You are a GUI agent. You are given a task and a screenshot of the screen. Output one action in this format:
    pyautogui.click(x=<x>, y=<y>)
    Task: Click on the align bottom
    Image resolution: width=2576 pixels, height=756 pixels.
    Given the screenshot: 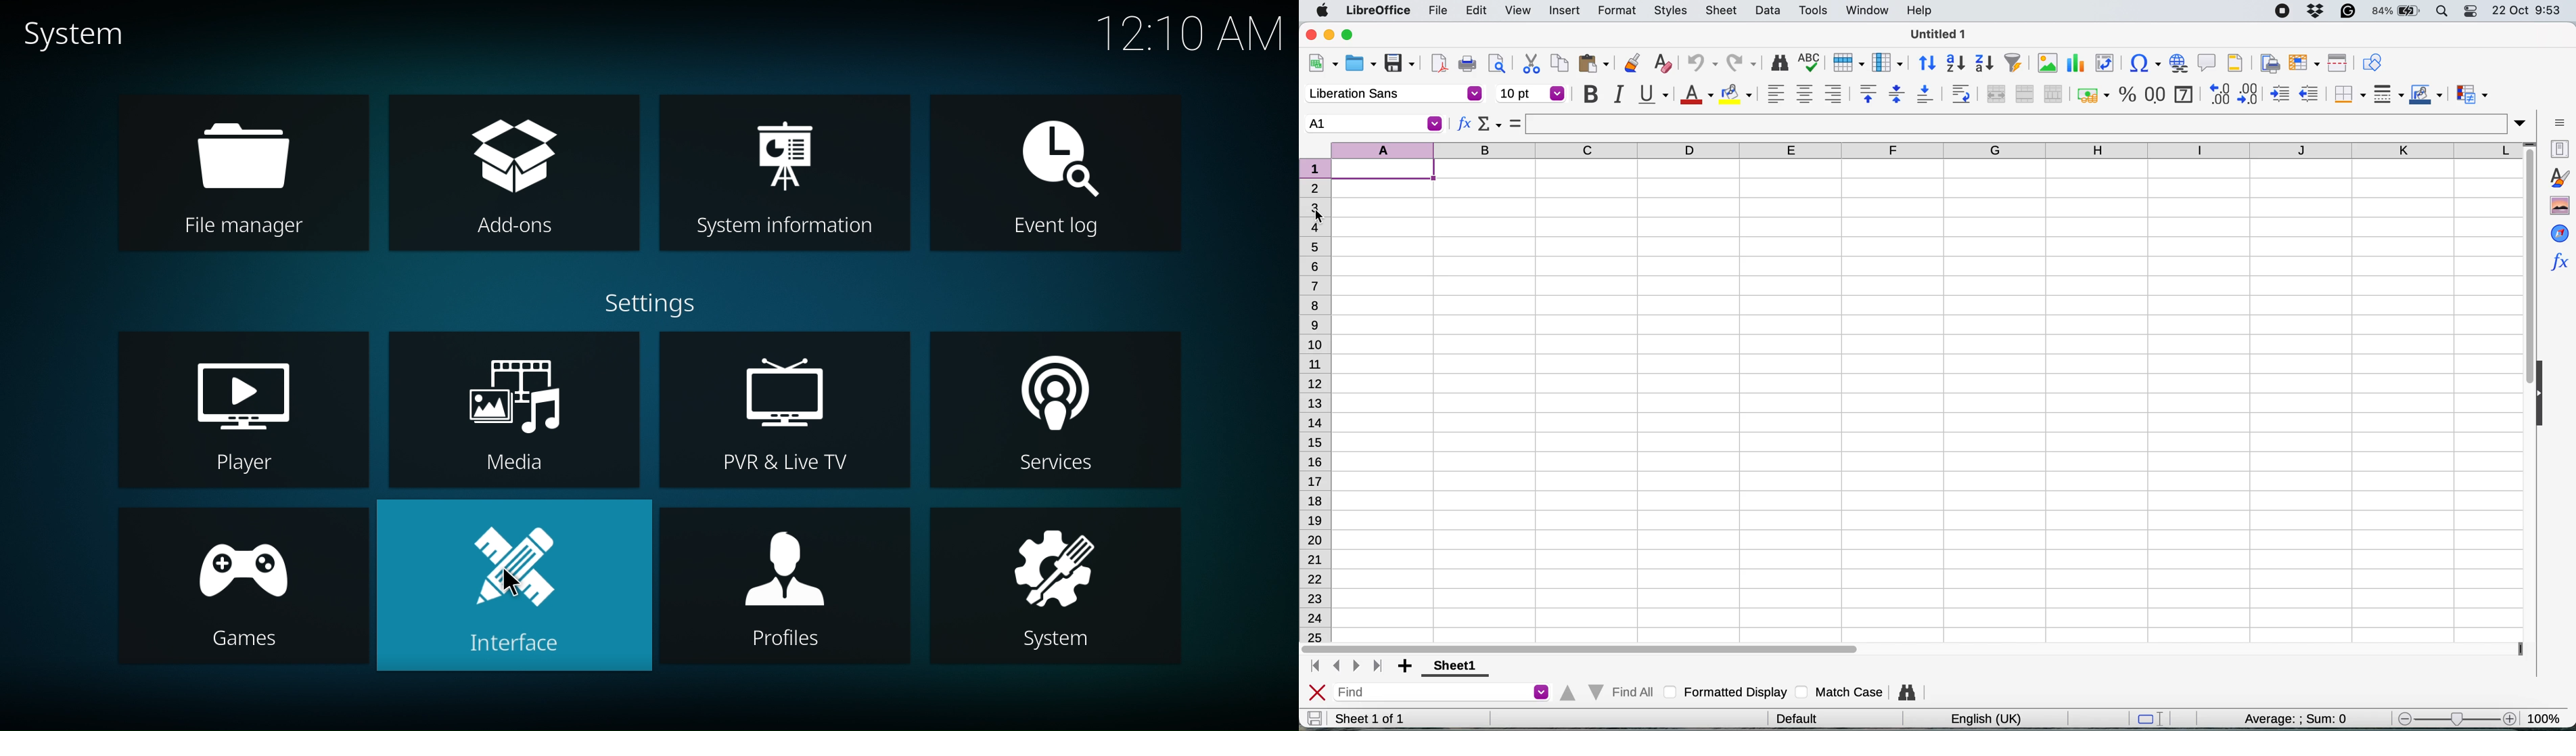 What is the action you would take?
    pyautogui.click(x=1926, y=94)
    